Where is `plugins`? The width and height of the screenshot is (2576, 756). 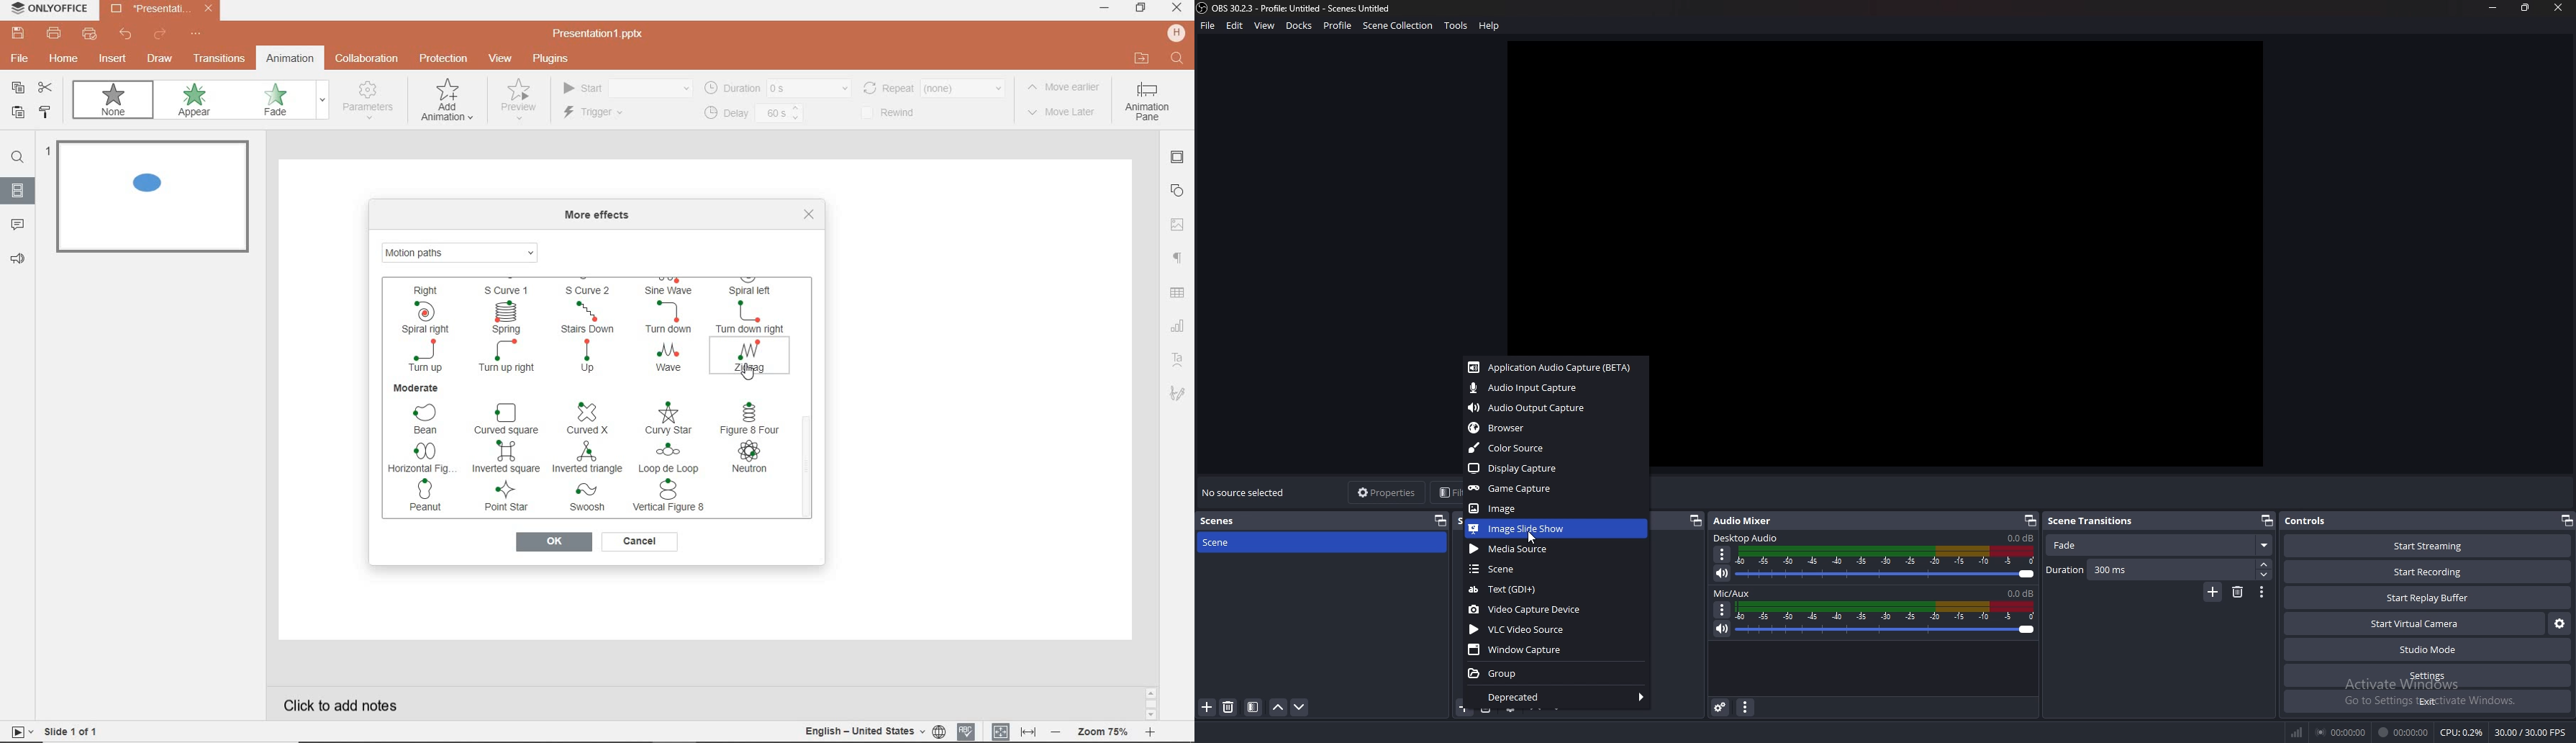 plugins is located at coordinates (558, 59).